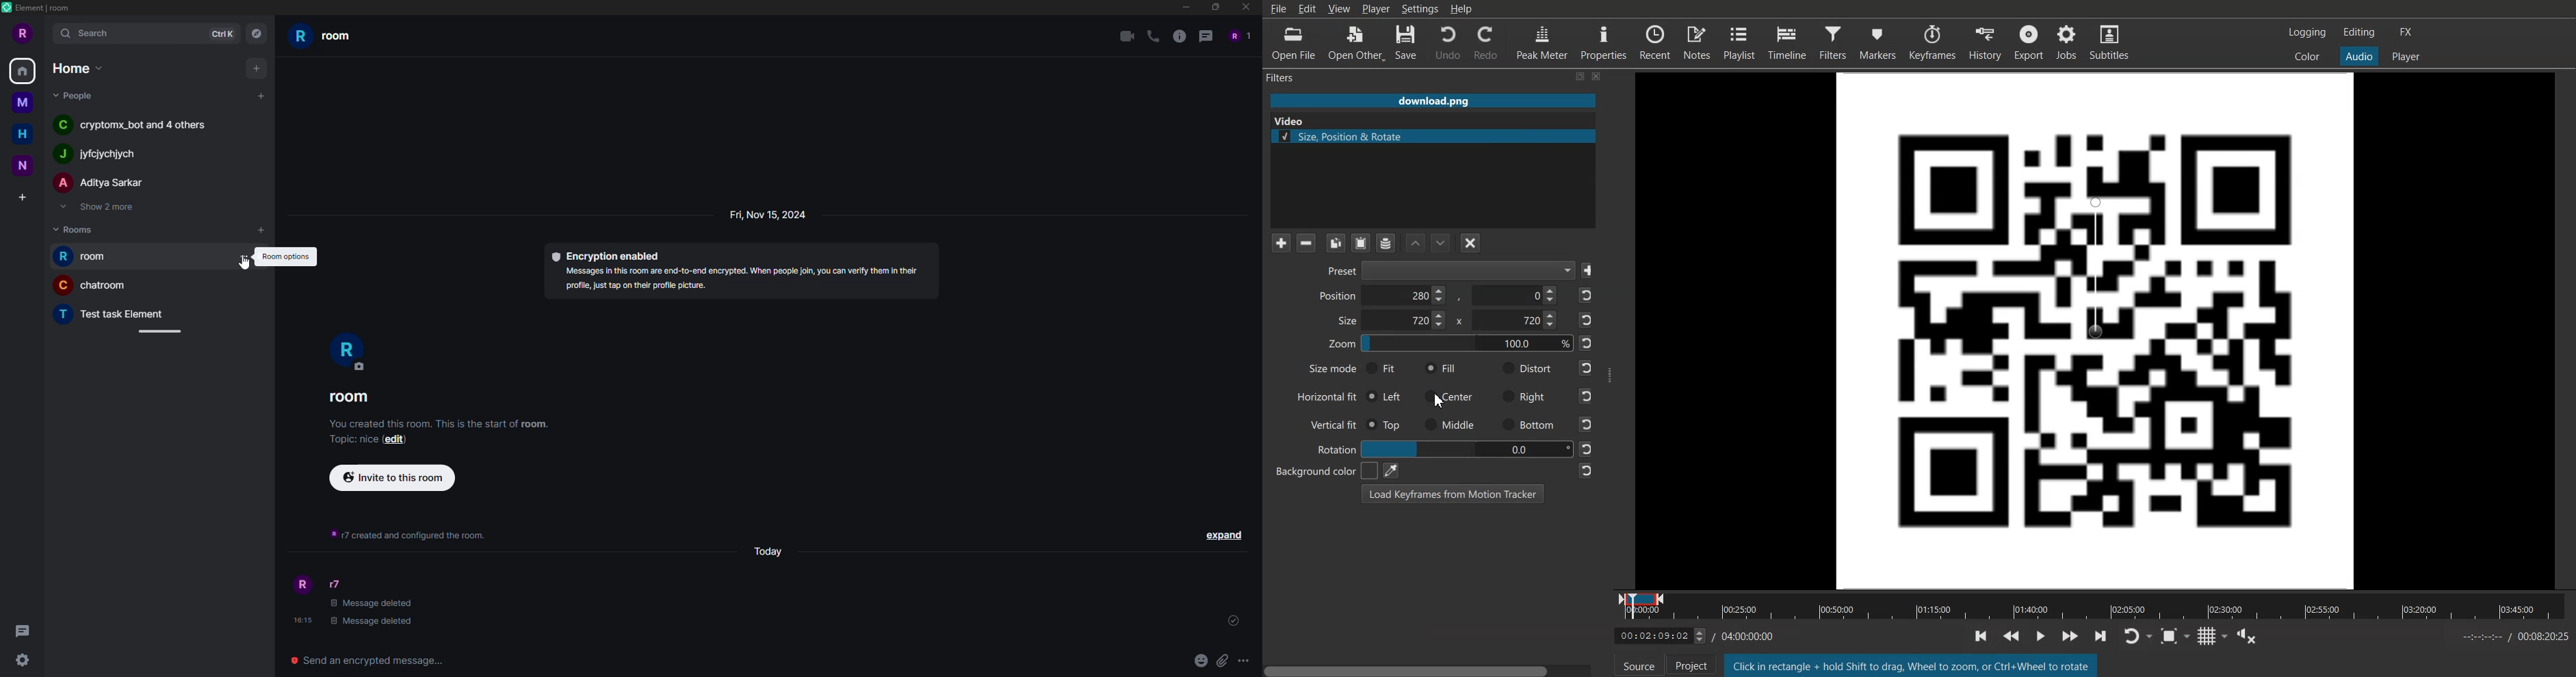 Image resolution: width=2576 pixels, height=700 pixels. What do you see at coordinates (1980, 635) in the screenshot?
I see `Skip to the previous point` at bounding box center [1980, 635].